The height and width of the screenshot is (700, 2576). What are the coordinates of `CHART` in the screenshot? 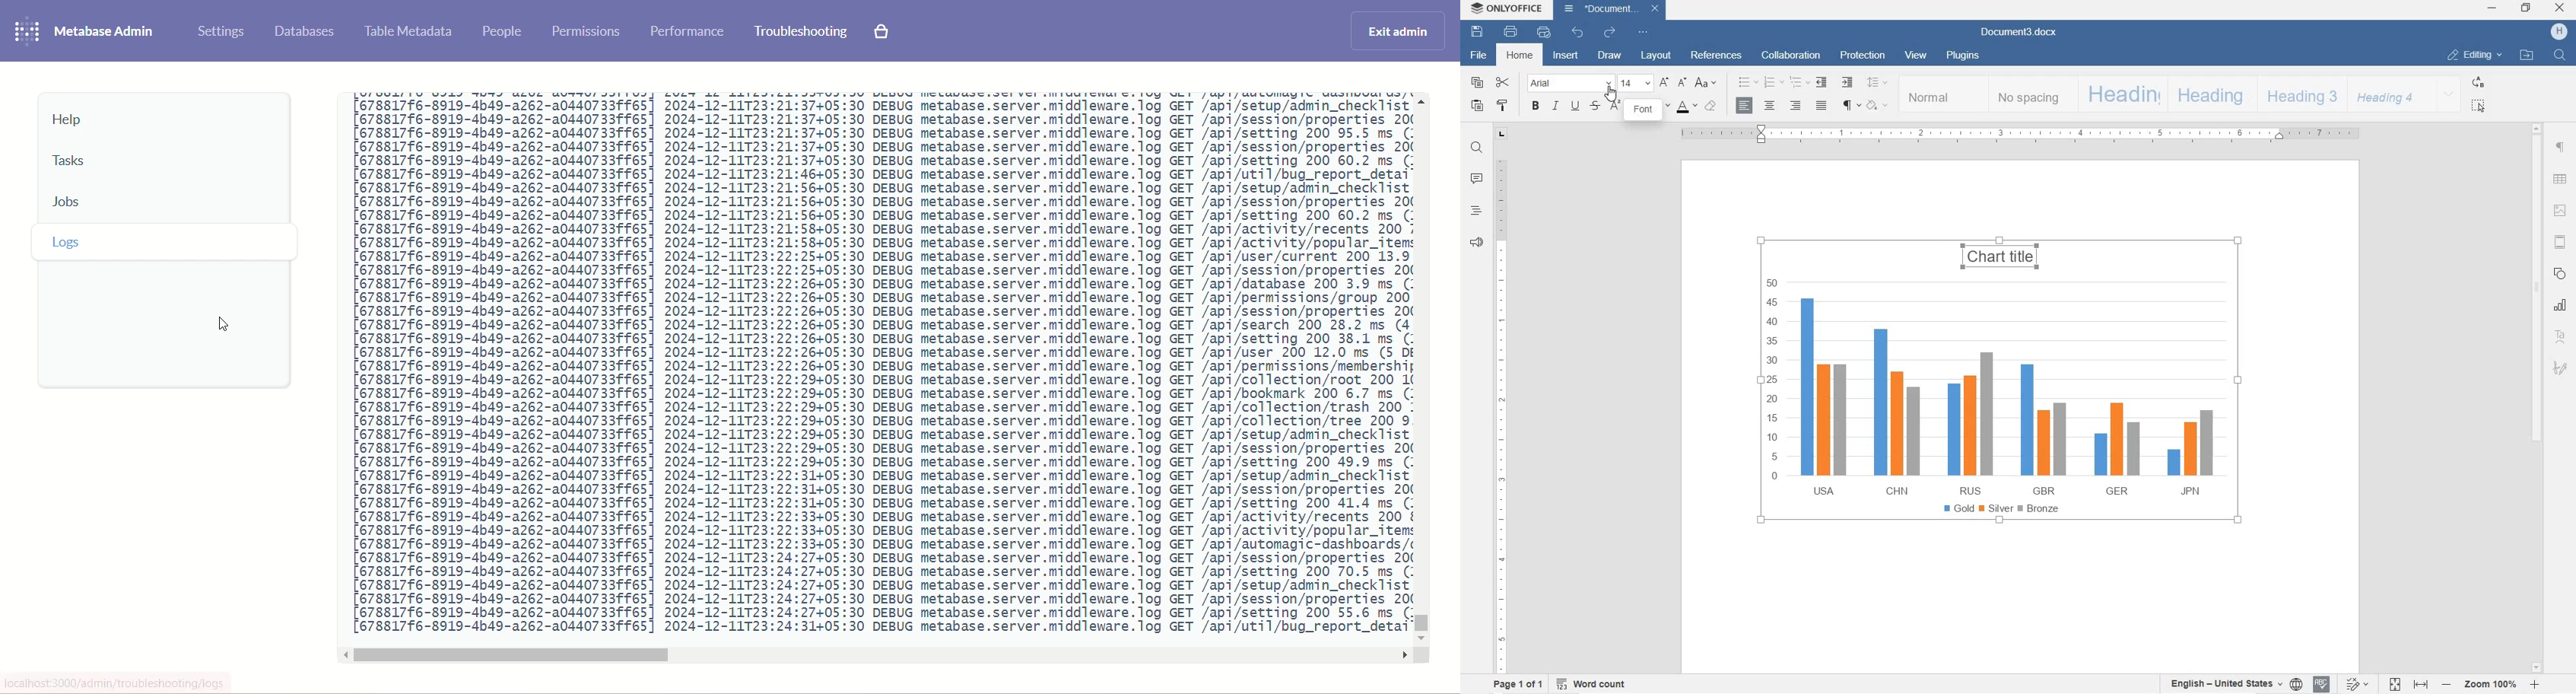 It's located at (2559, 305).